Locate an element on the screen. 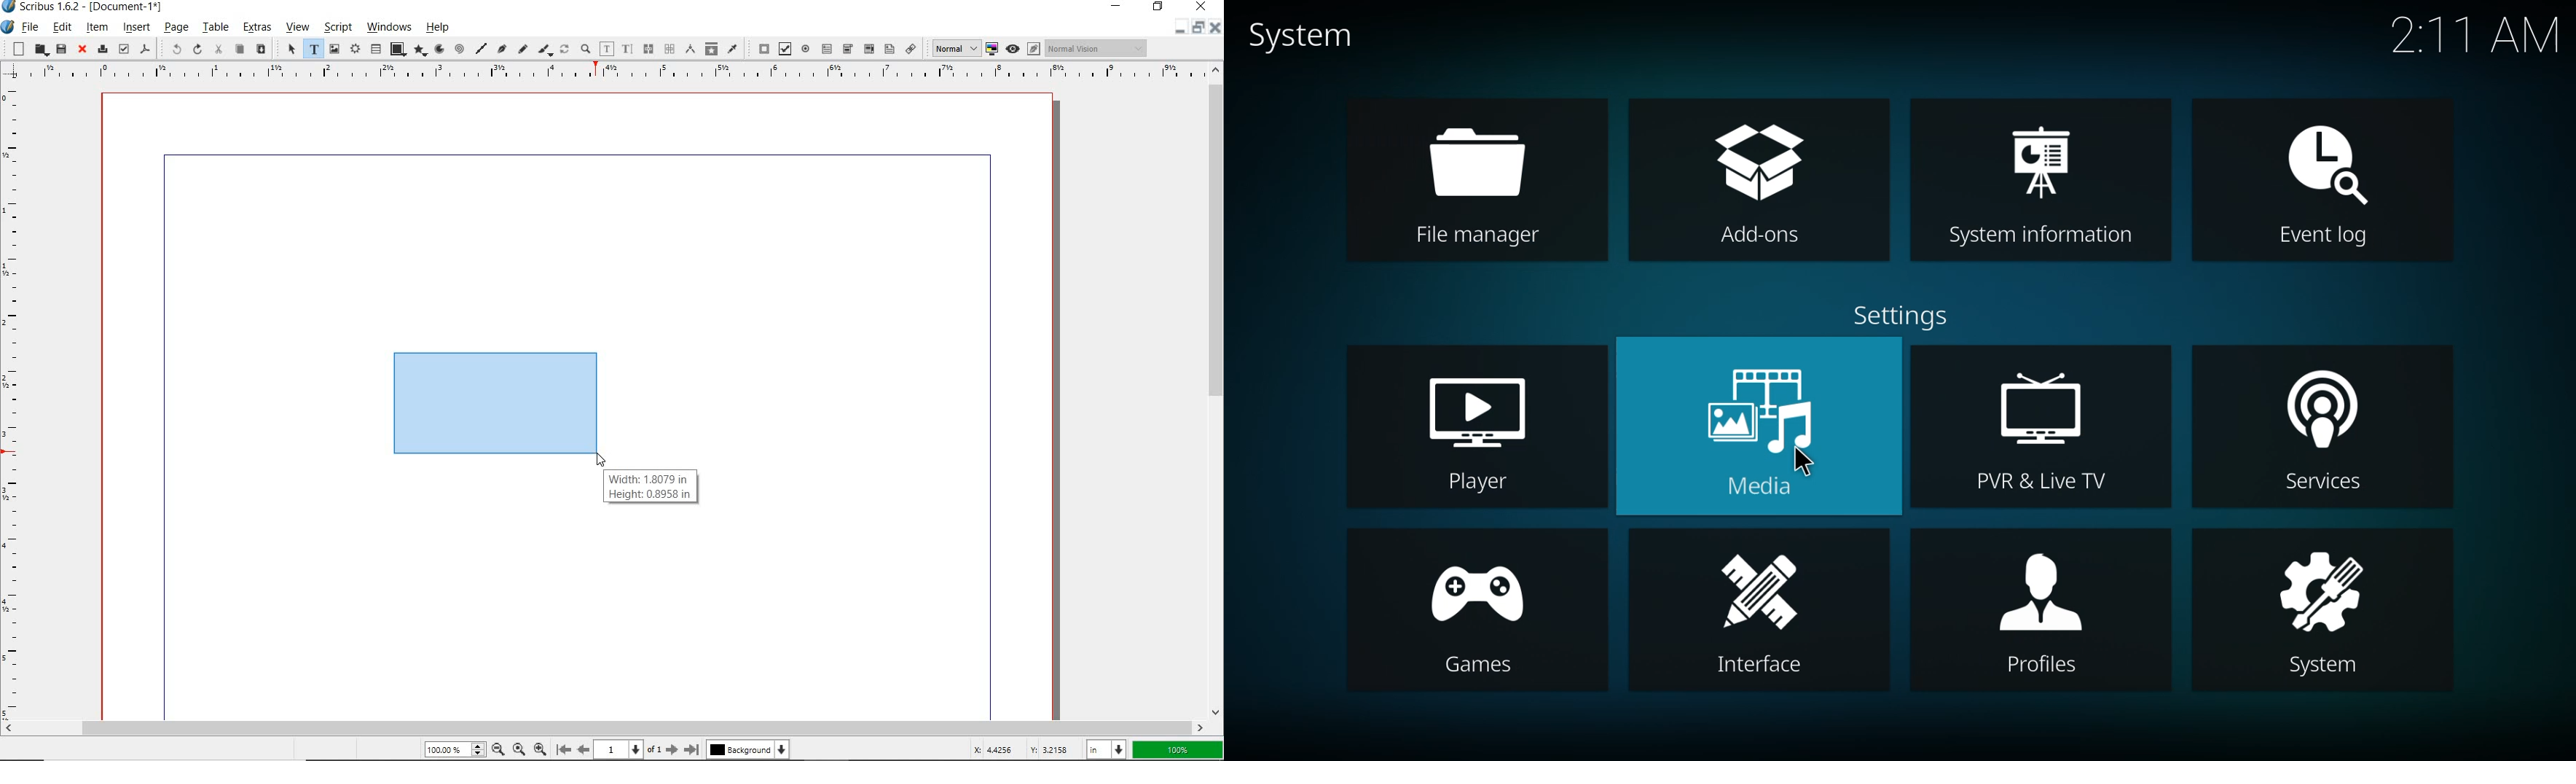 This screenshot has height=784, width=2576. pdf text field is located at coordinates (828, 49).